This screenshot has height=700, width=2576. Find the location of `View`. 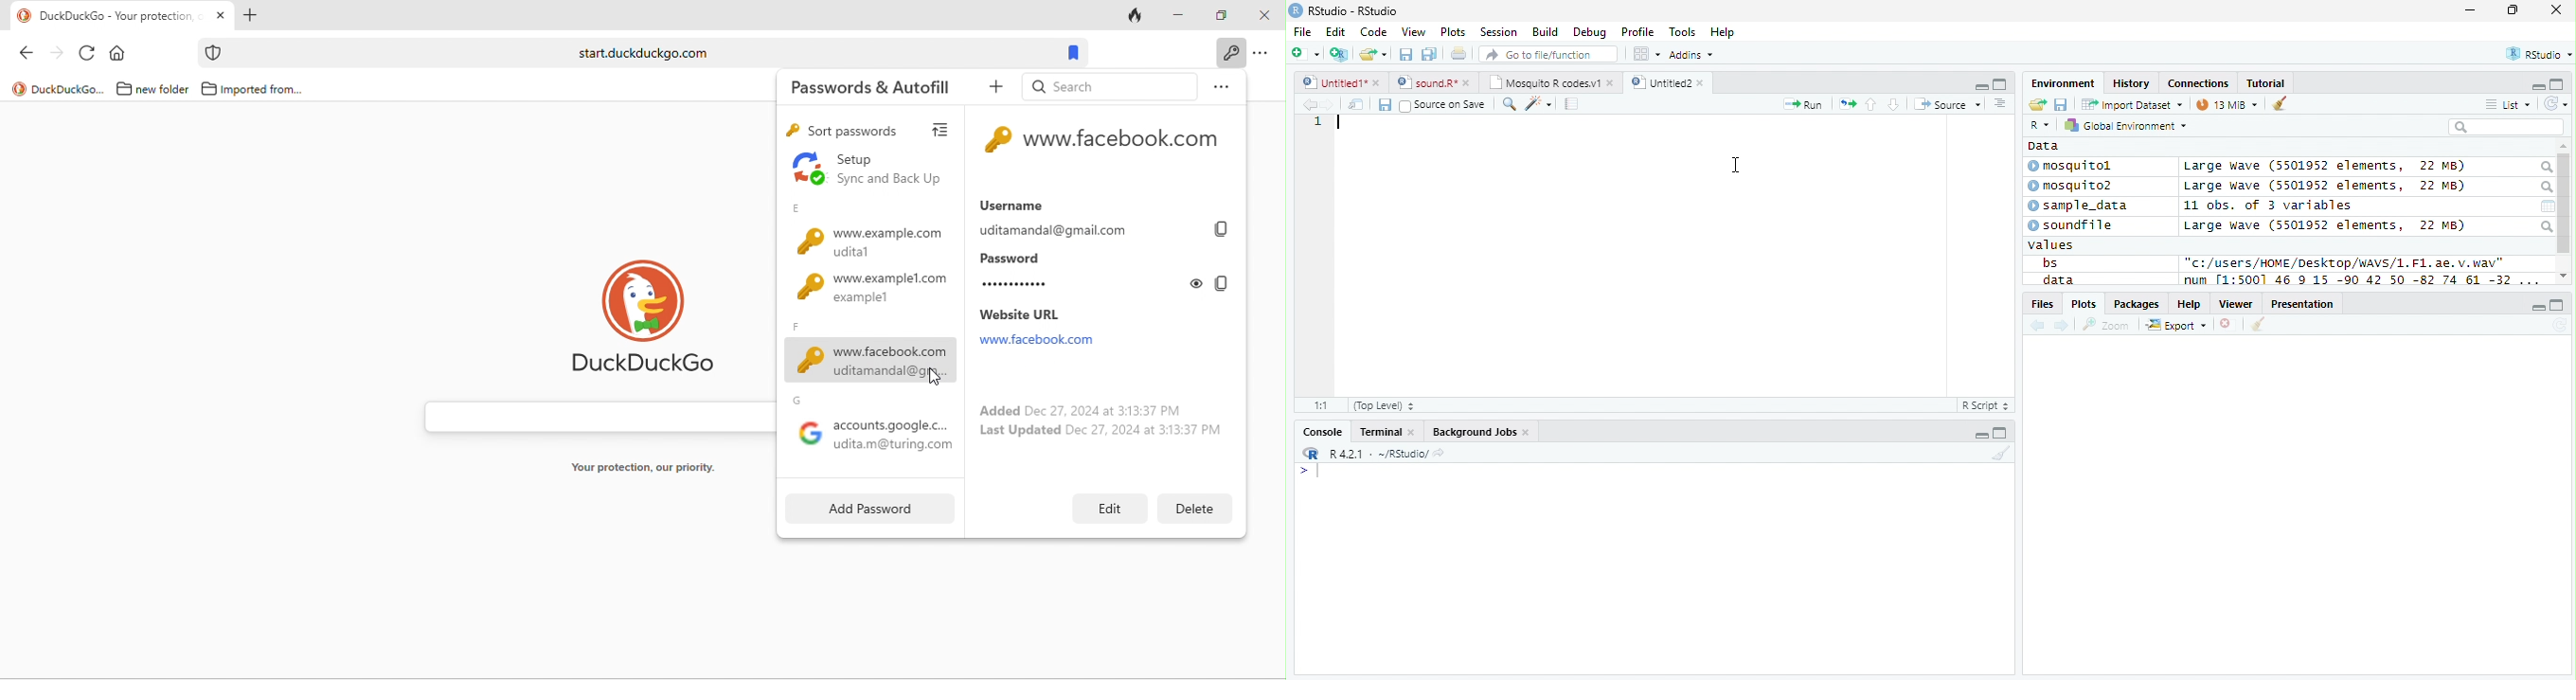

View is located at coordinates (1415, 31).